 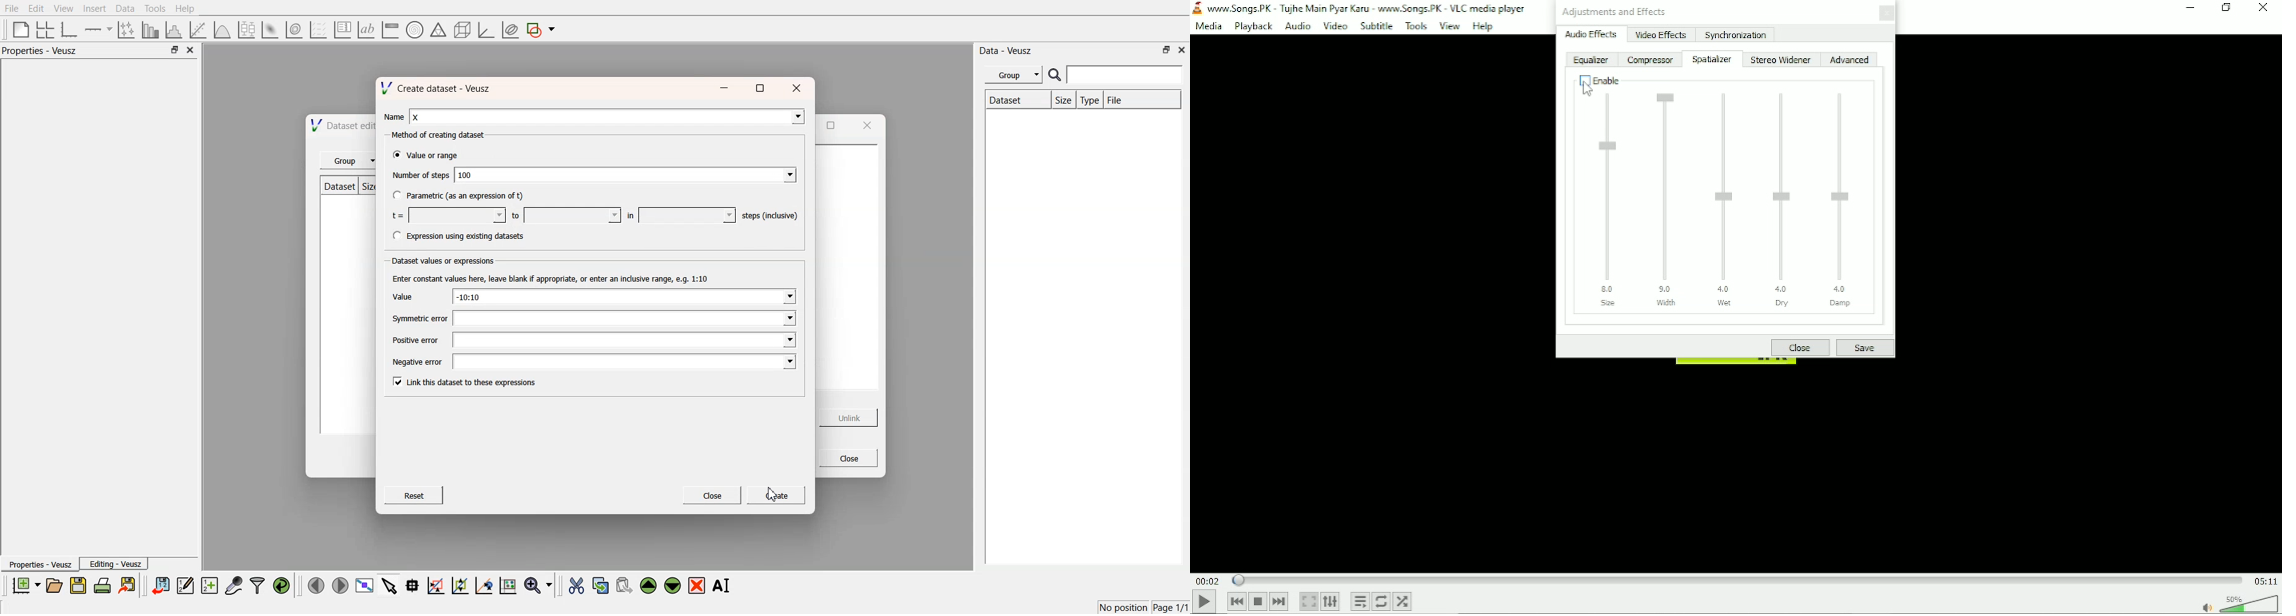 What do you see at coordinates (1382, 601) in the screenshot?
I see `Toggle between loop all, loop one and no loop` at bounding box center [1382, 601].